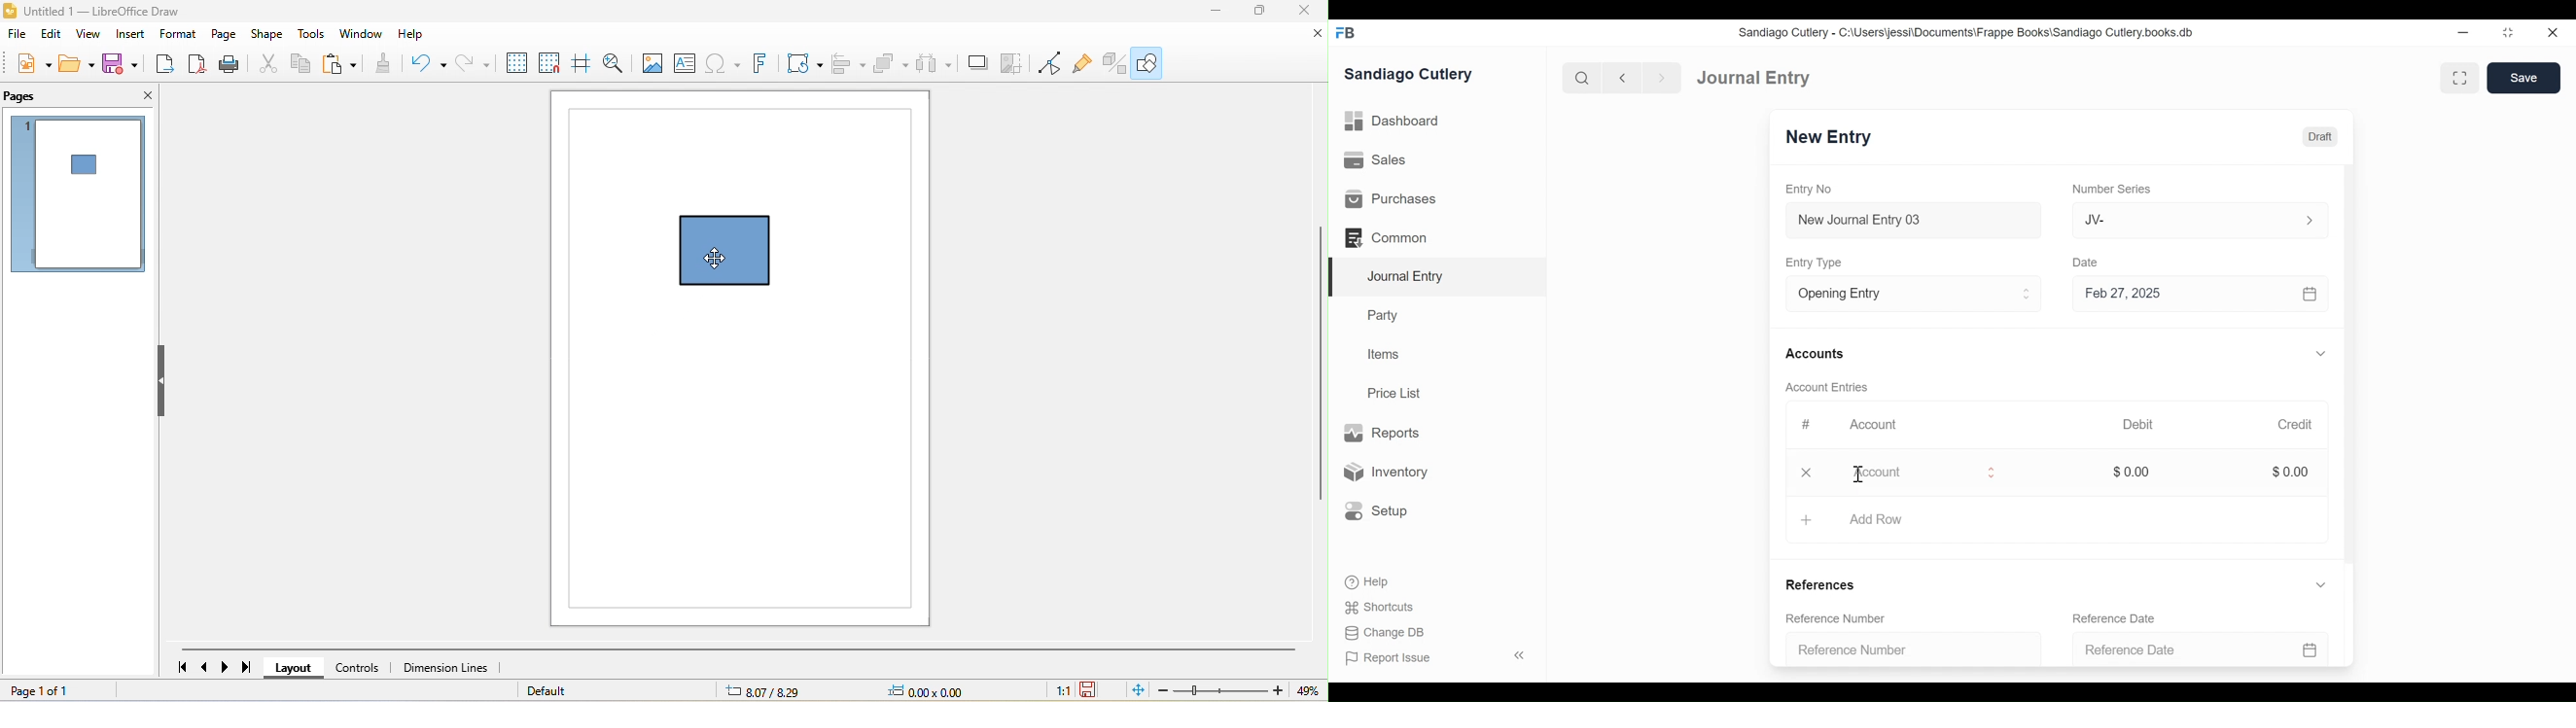 The width and height of the screenshot is (2576, 728). I want to click on Help, so click(1368, 582).